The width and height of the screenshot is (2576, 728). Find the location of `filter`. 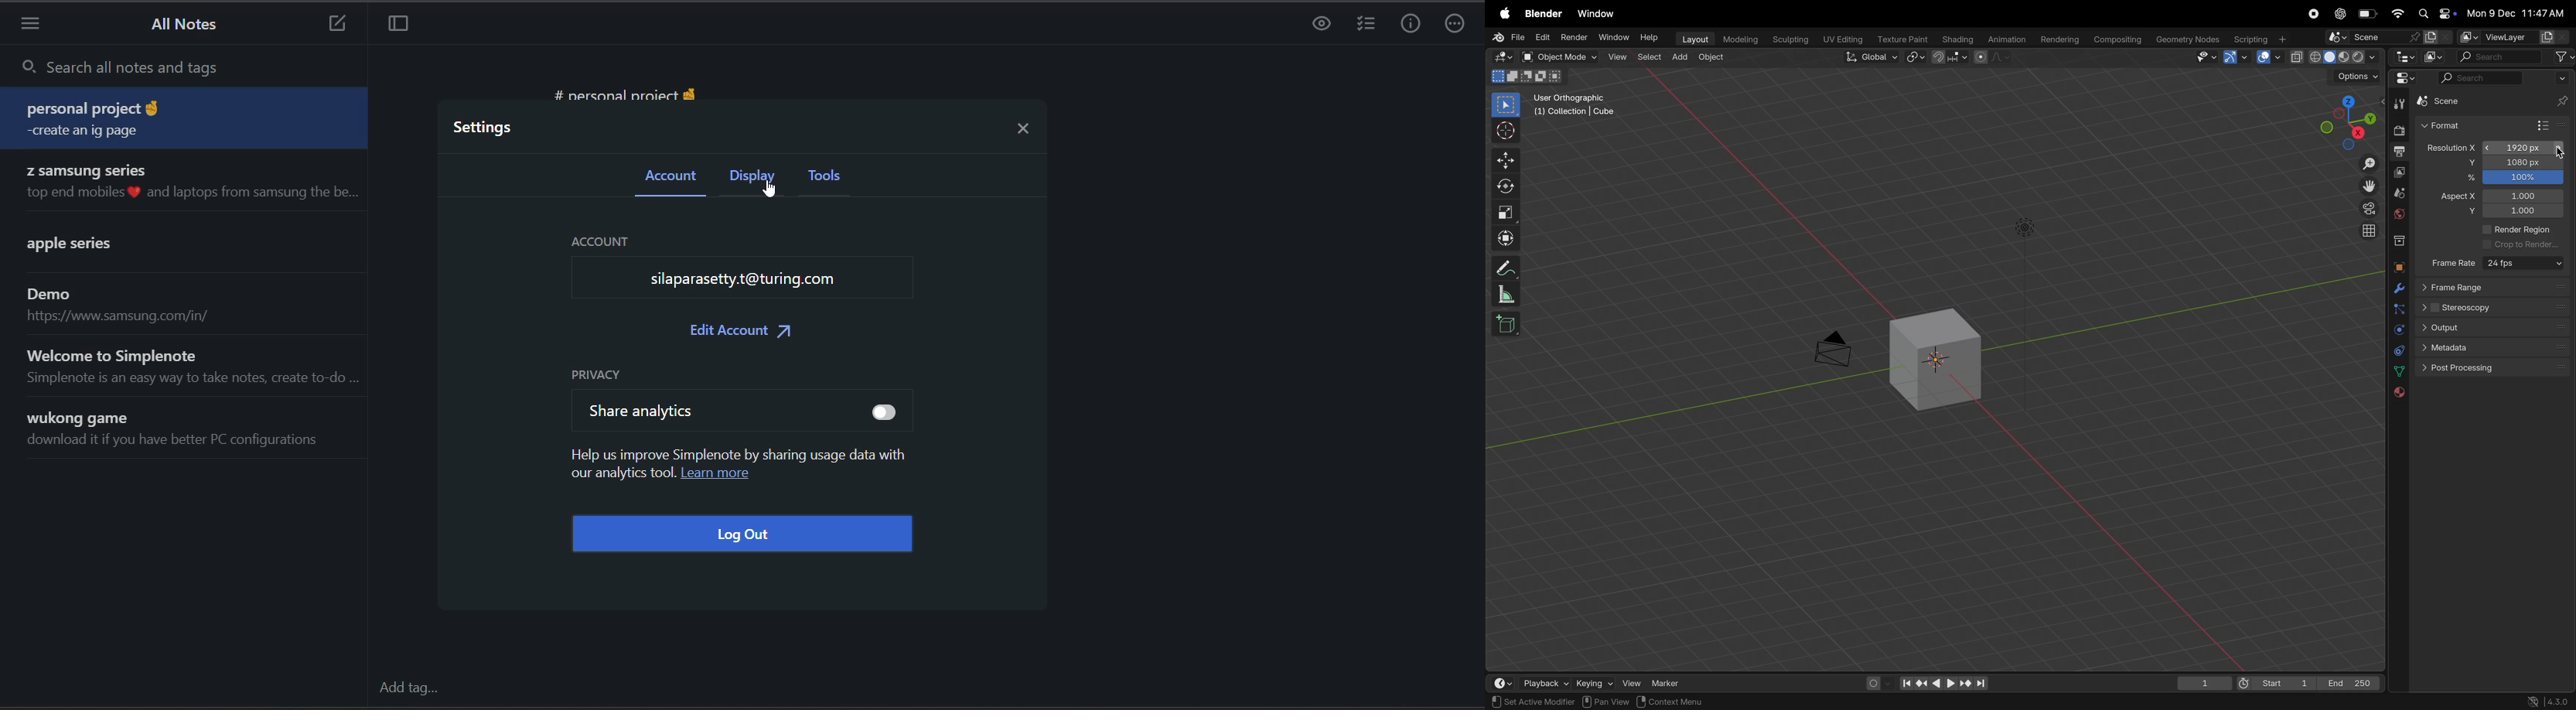

filter is located at coordinates (2565, 57).